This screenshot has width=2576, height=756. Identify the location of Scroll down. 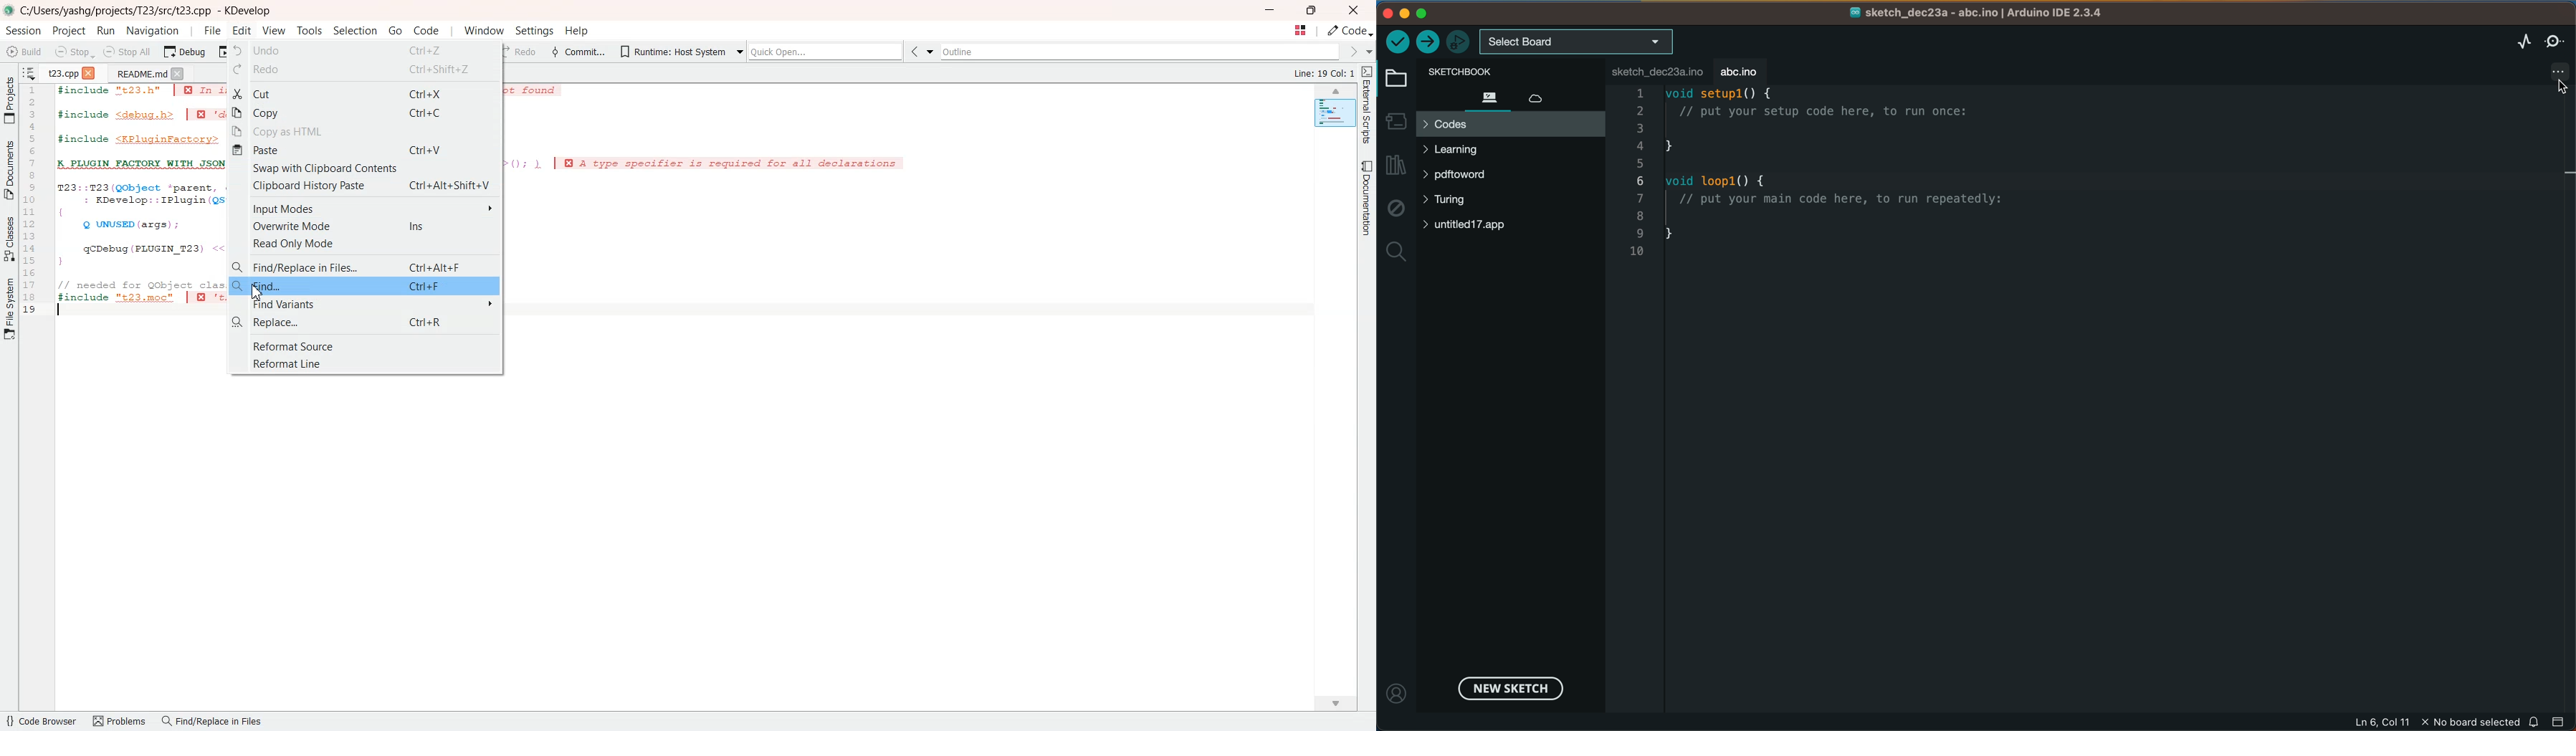
(1343, 700).